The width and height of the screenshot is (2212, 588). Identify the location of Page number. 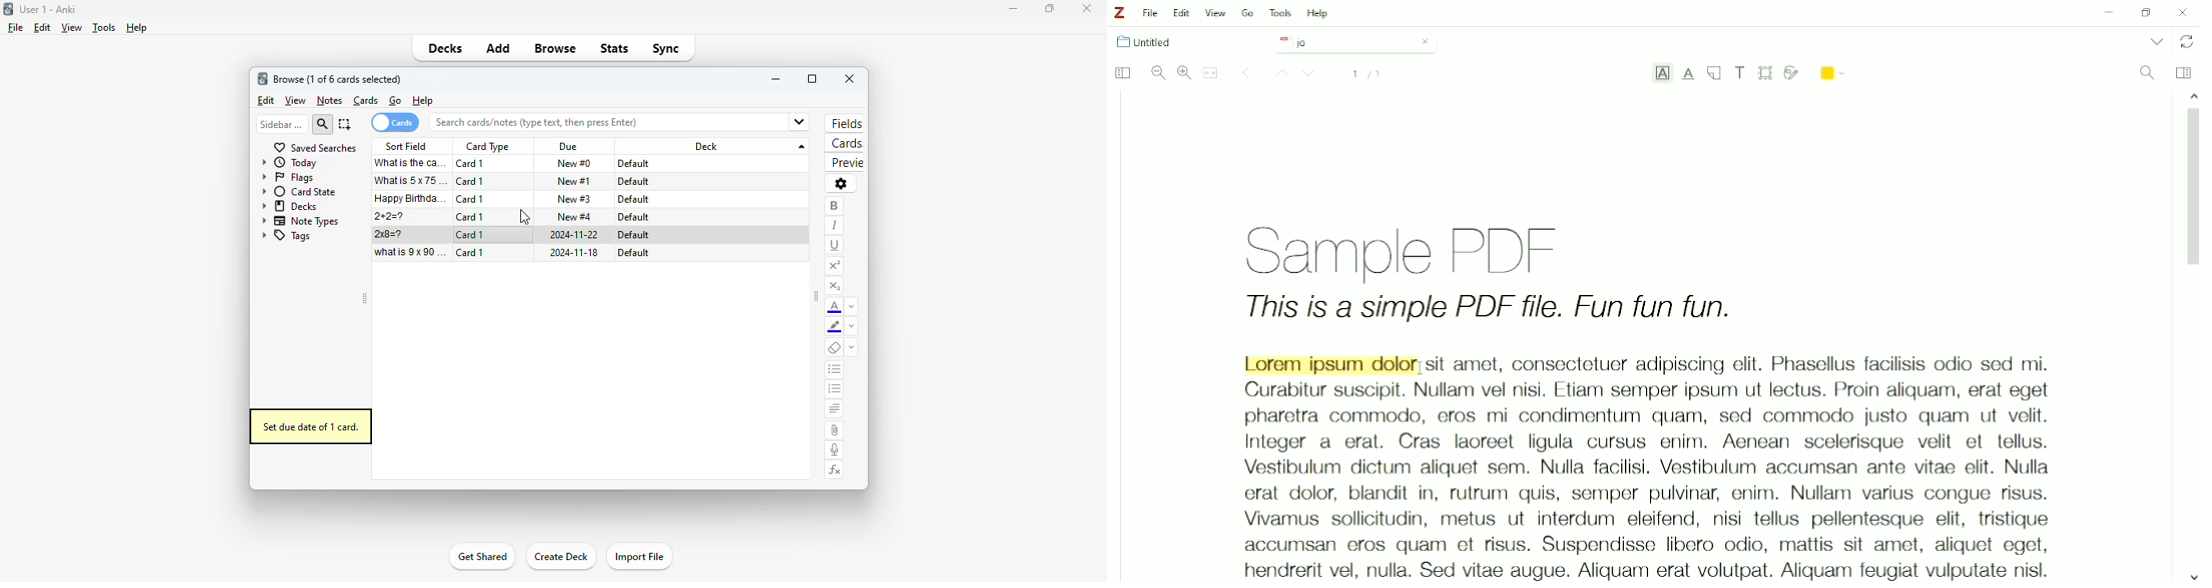
(1367, 74).